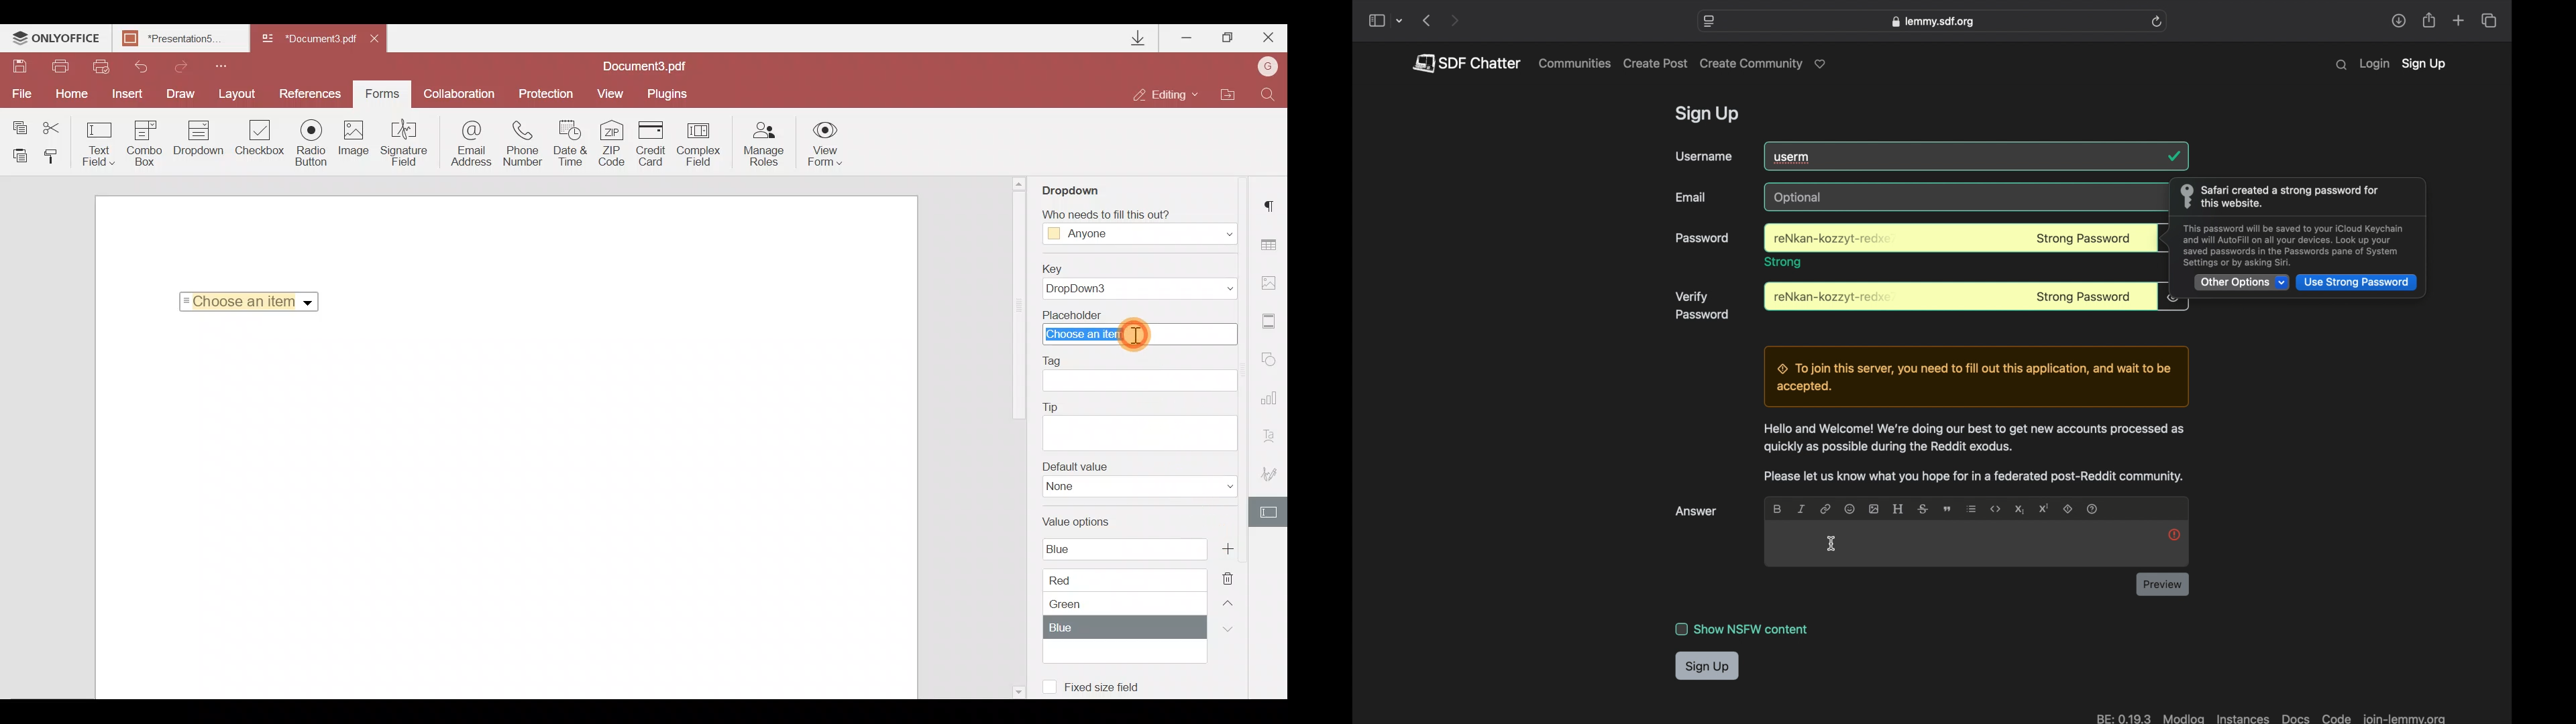 The height and width of the screenshot is (728, 2576). What do you see at coordinates (2162, 584) in the screenshot?
I see `review` at bounding box center [2162, 584].